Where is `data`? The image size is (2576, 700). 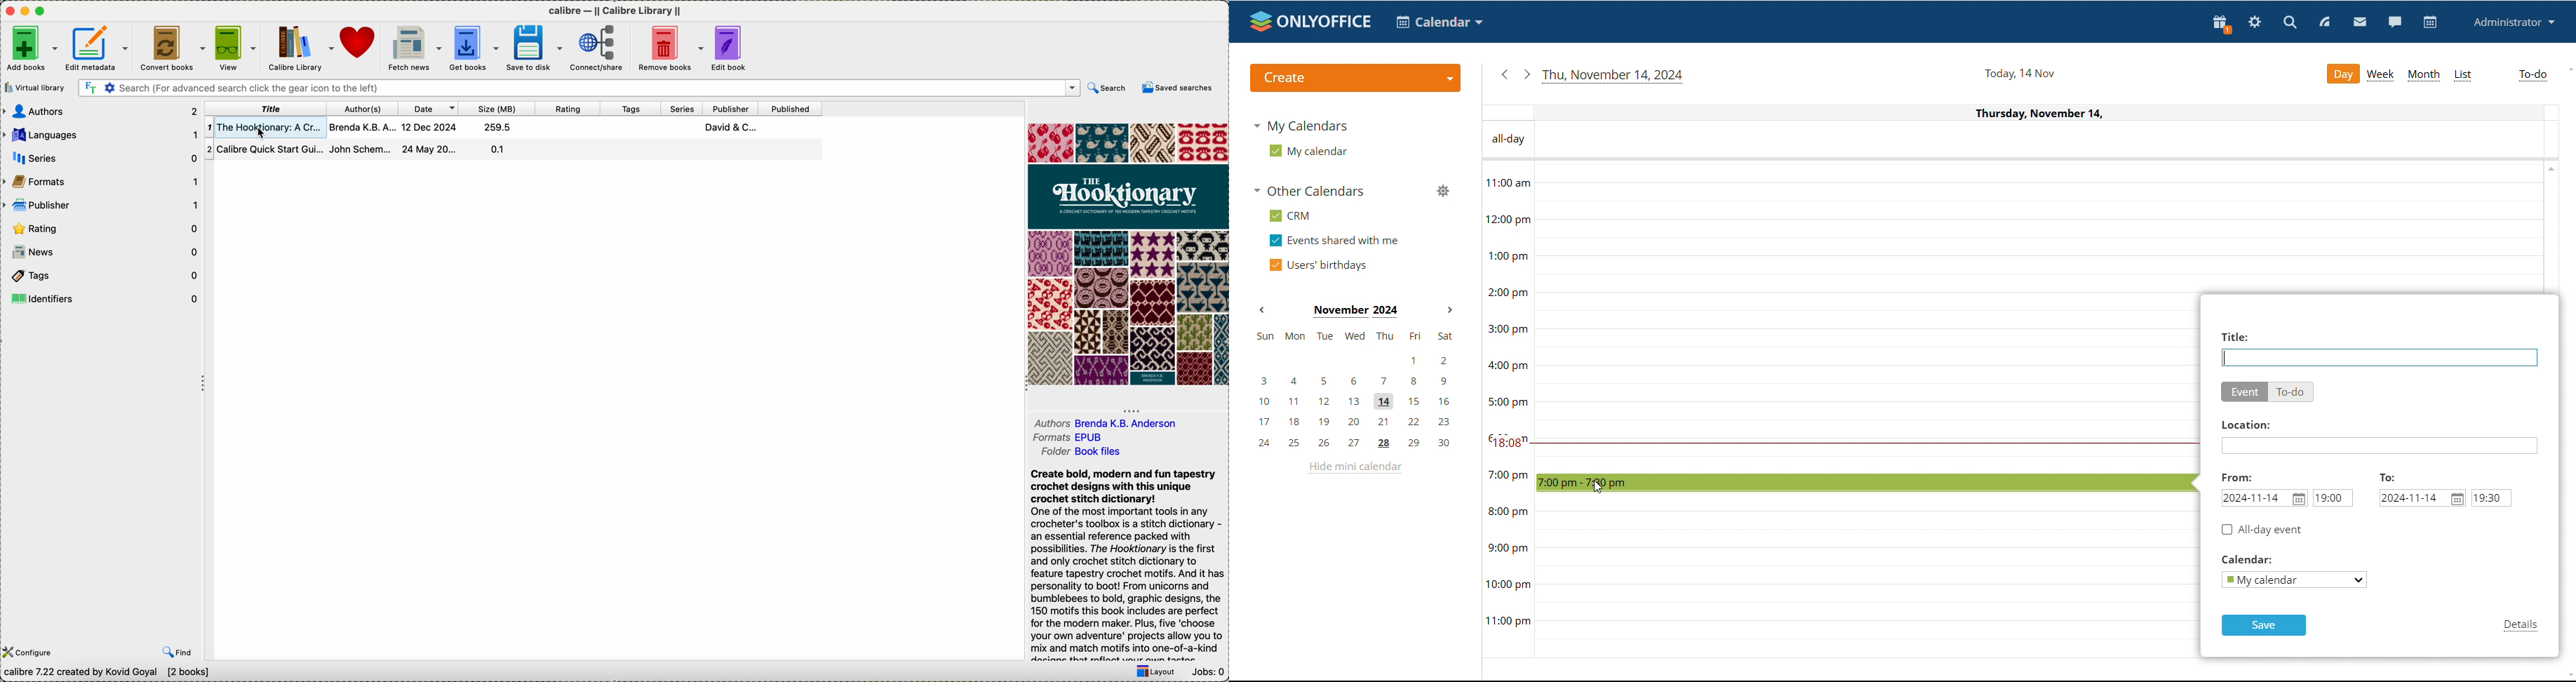
data is located at coordinates (109, 674).